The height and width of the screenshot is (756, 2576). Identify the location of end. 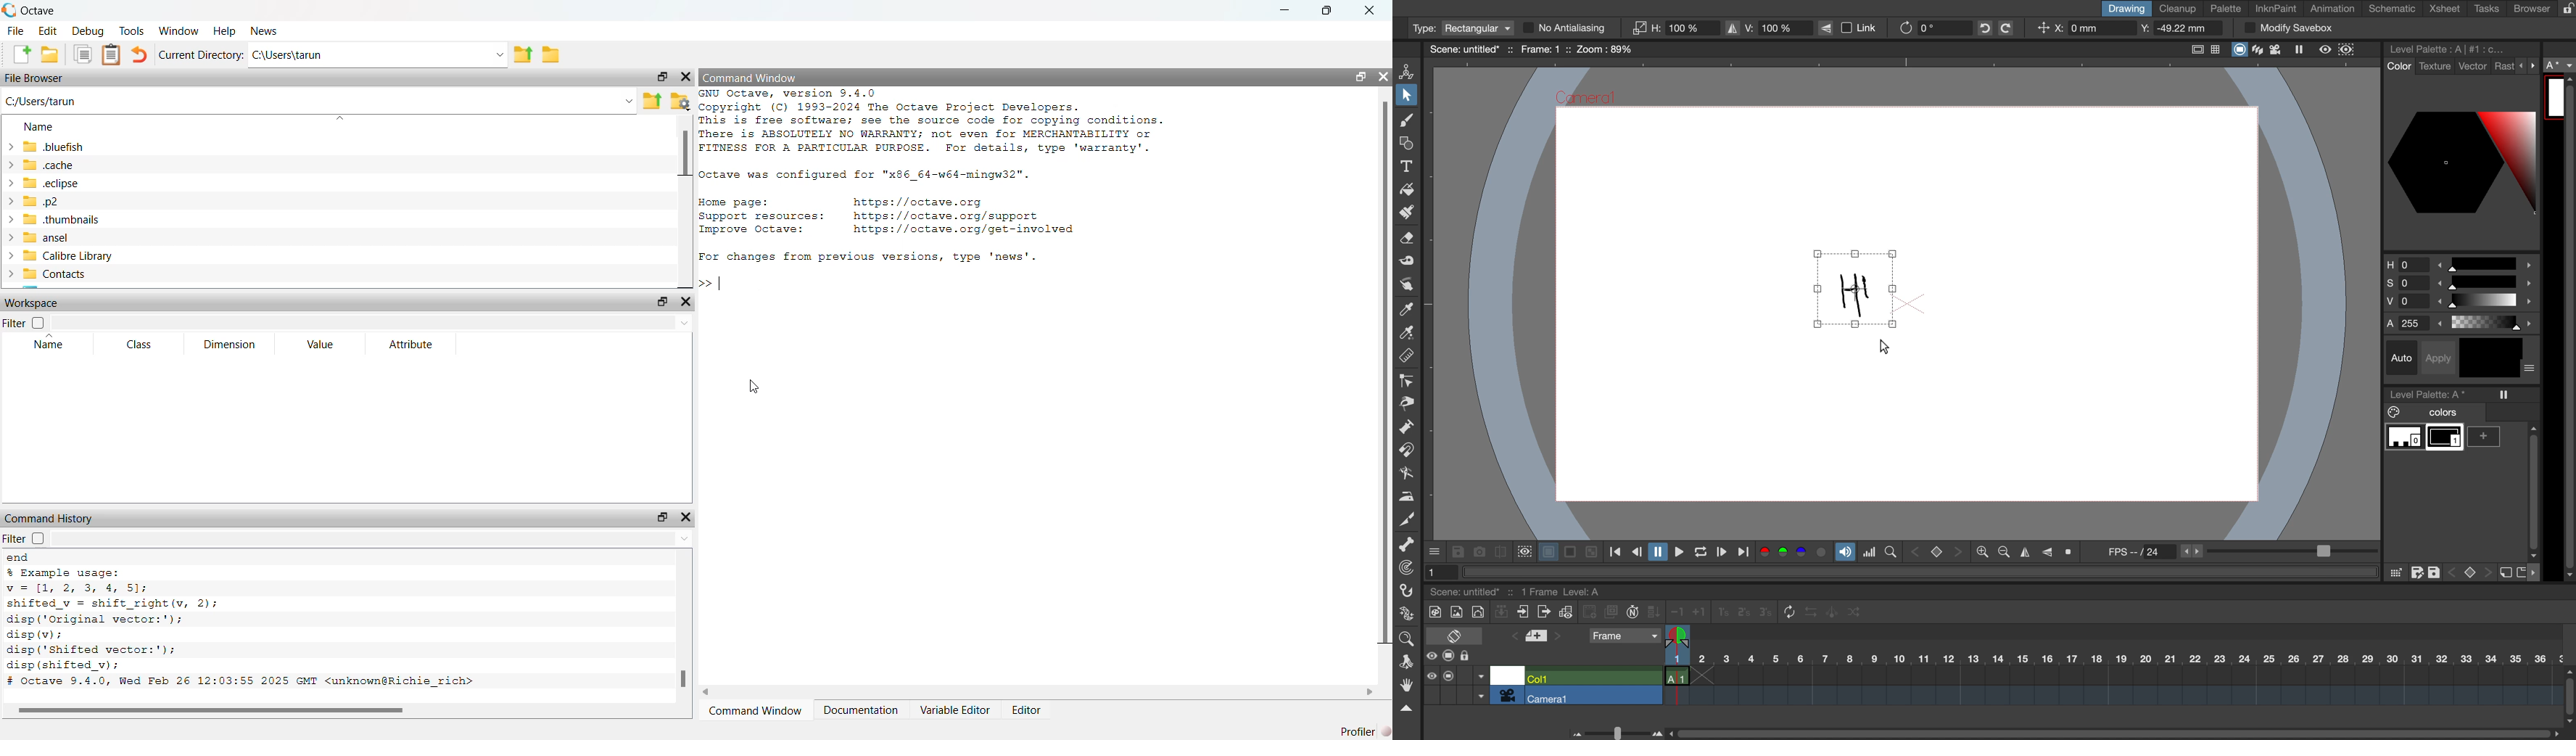
(17, 559).